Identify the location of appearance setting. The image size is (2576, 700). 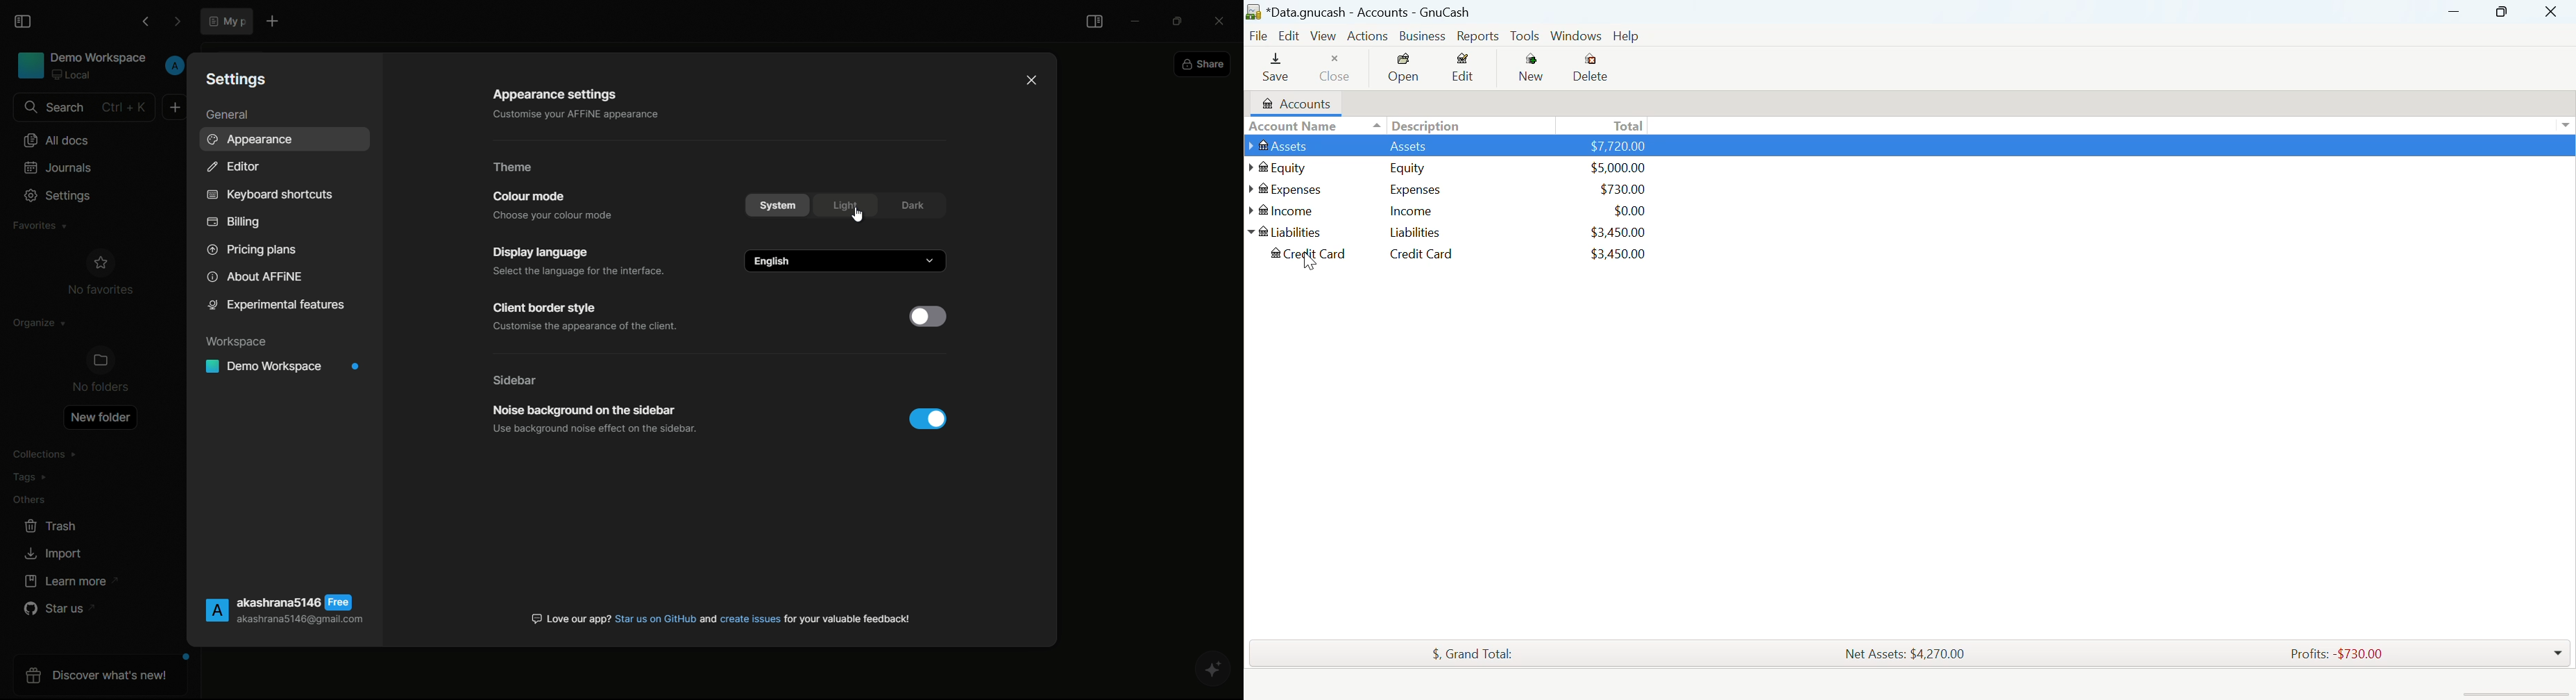
(553, 95).